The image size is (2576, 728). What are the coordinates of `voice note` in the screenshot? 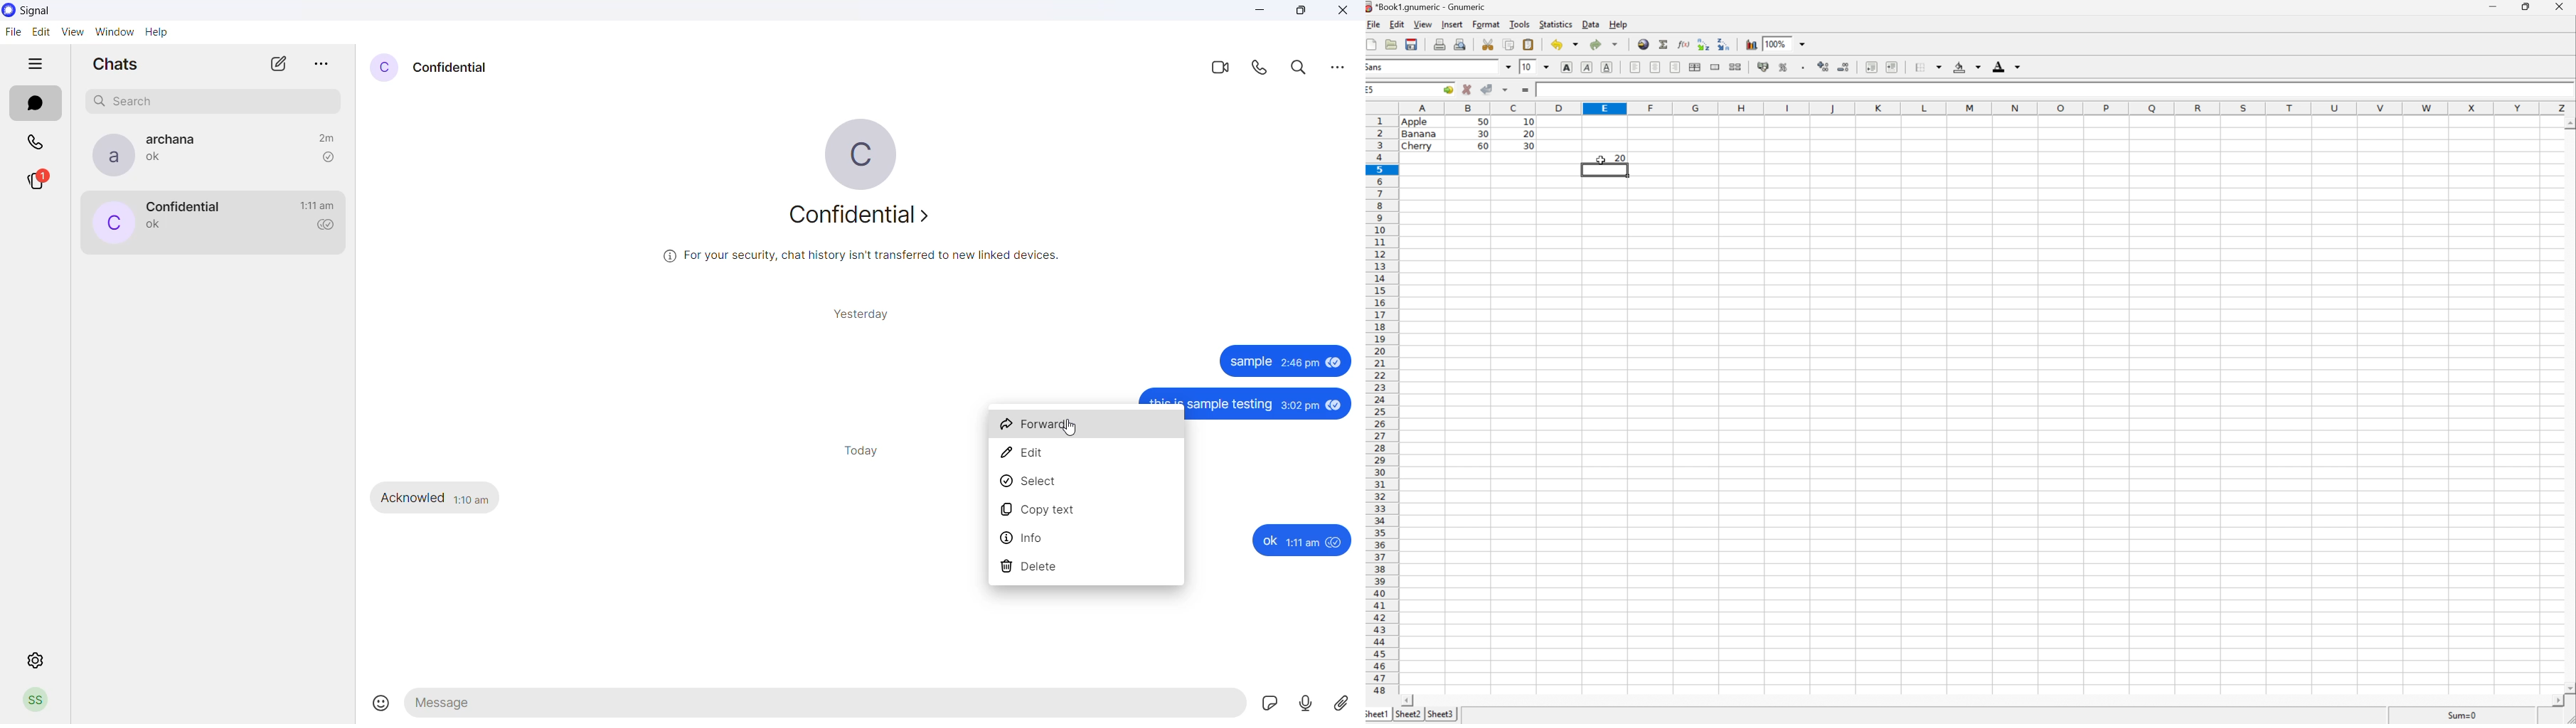 It's located at (1309, 703).